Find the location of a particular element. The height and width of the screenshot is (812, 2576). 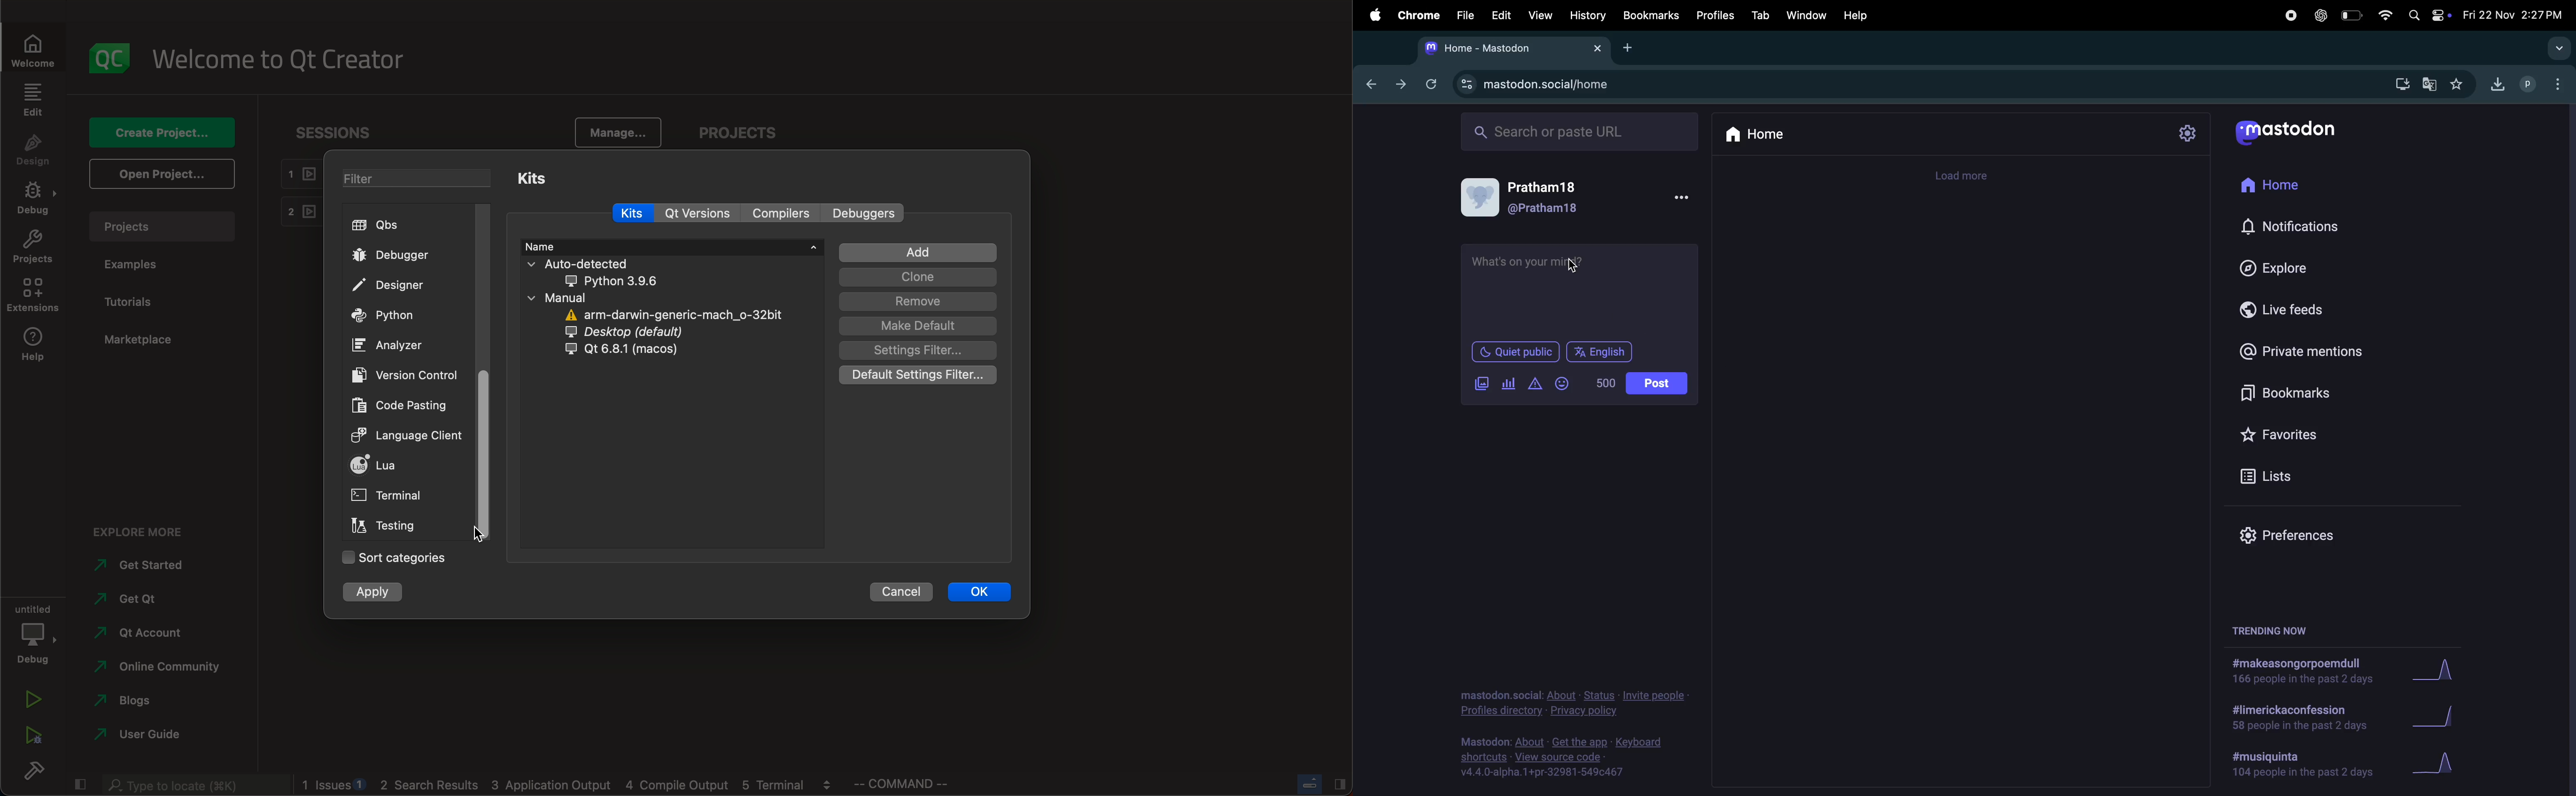

projects is located at coordinates (162, 226).